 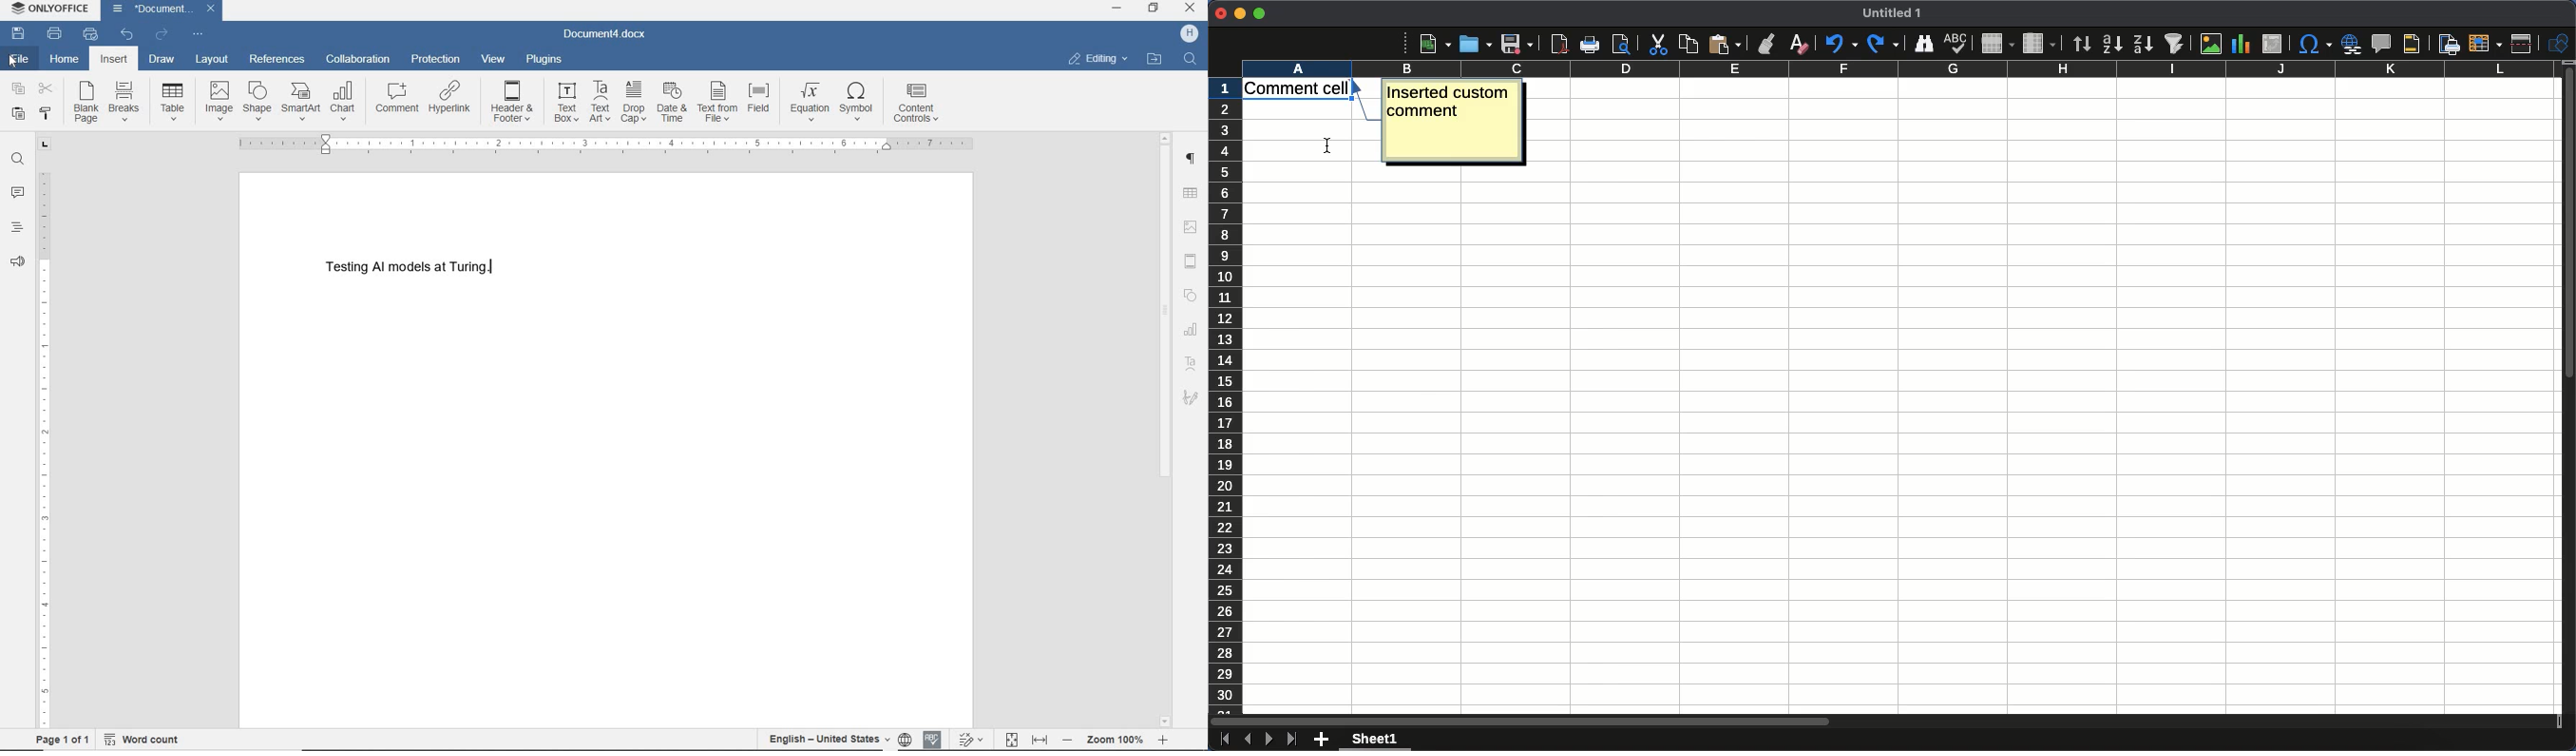 What do you see at coordinates (1841, 44) in the screenshot?
I see `Undo` at bounding box center [1841, 44].